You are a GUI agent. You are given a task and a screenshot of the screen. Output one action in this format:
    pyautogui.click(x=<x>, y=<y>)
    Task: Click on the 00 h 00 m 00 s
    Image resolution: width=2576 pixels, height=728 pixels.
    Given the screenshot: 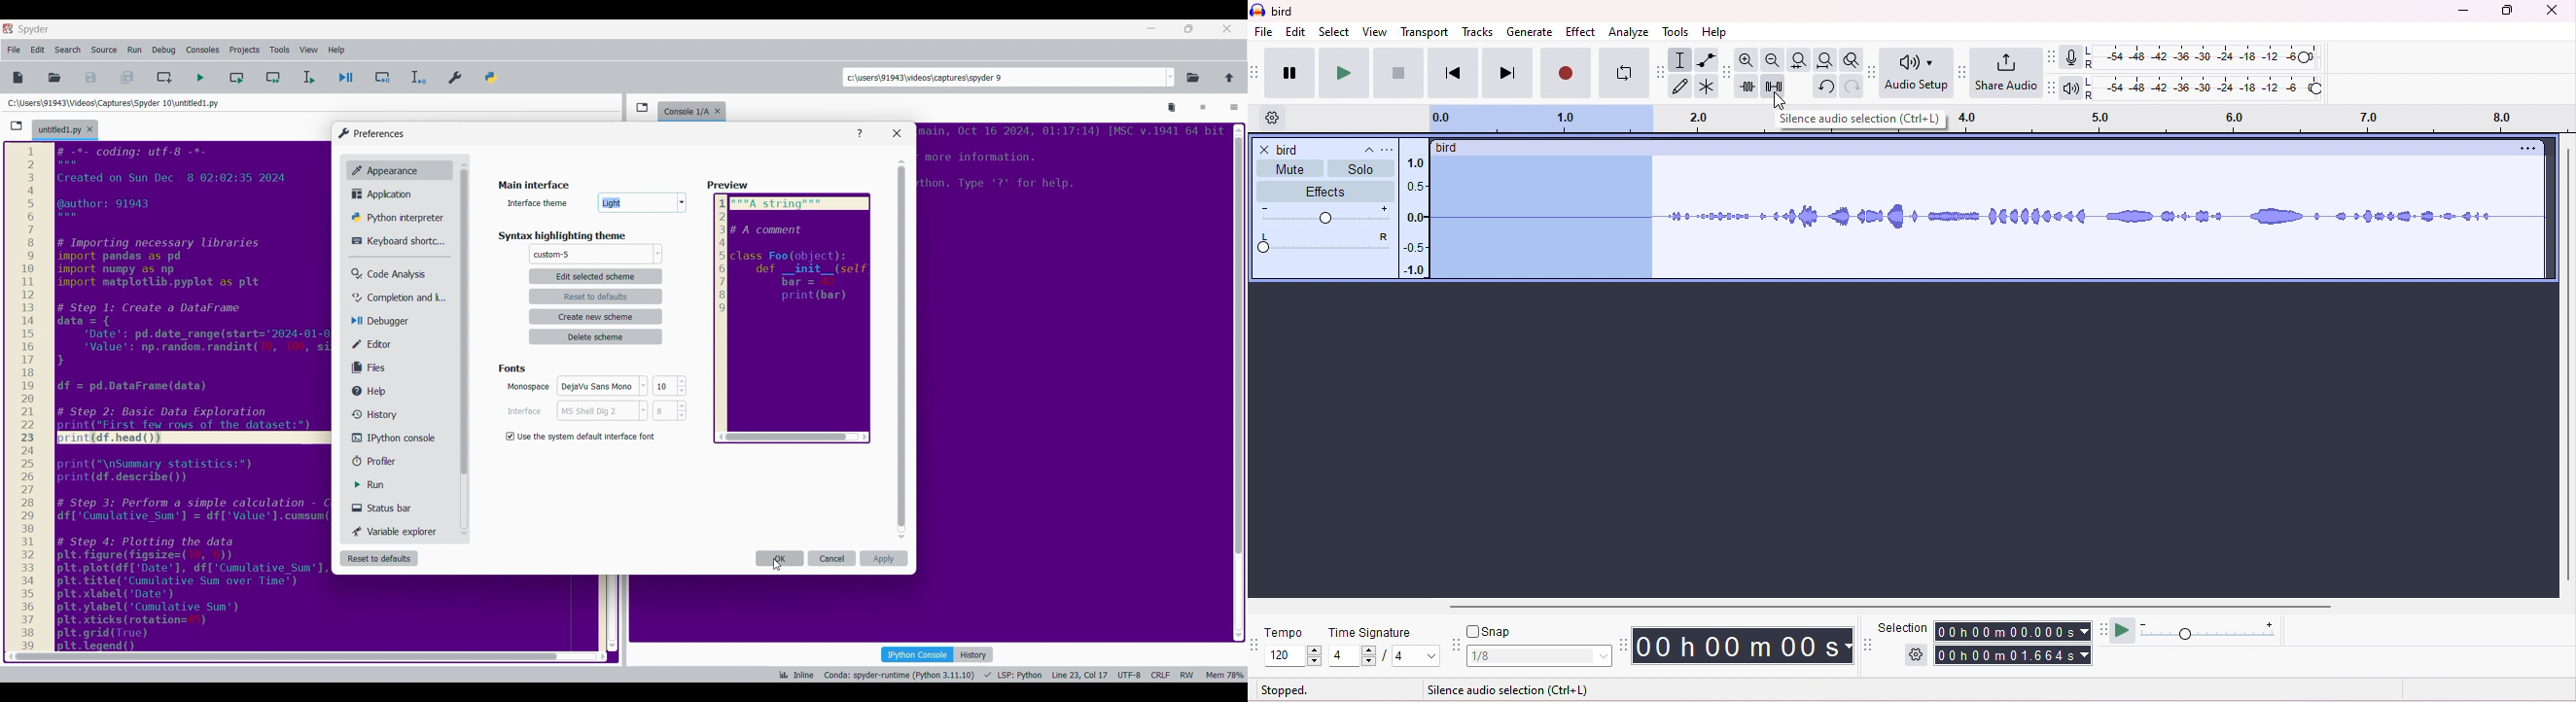 What is the action you would take?
    pyautogui.click(x=1746, y=645)
    